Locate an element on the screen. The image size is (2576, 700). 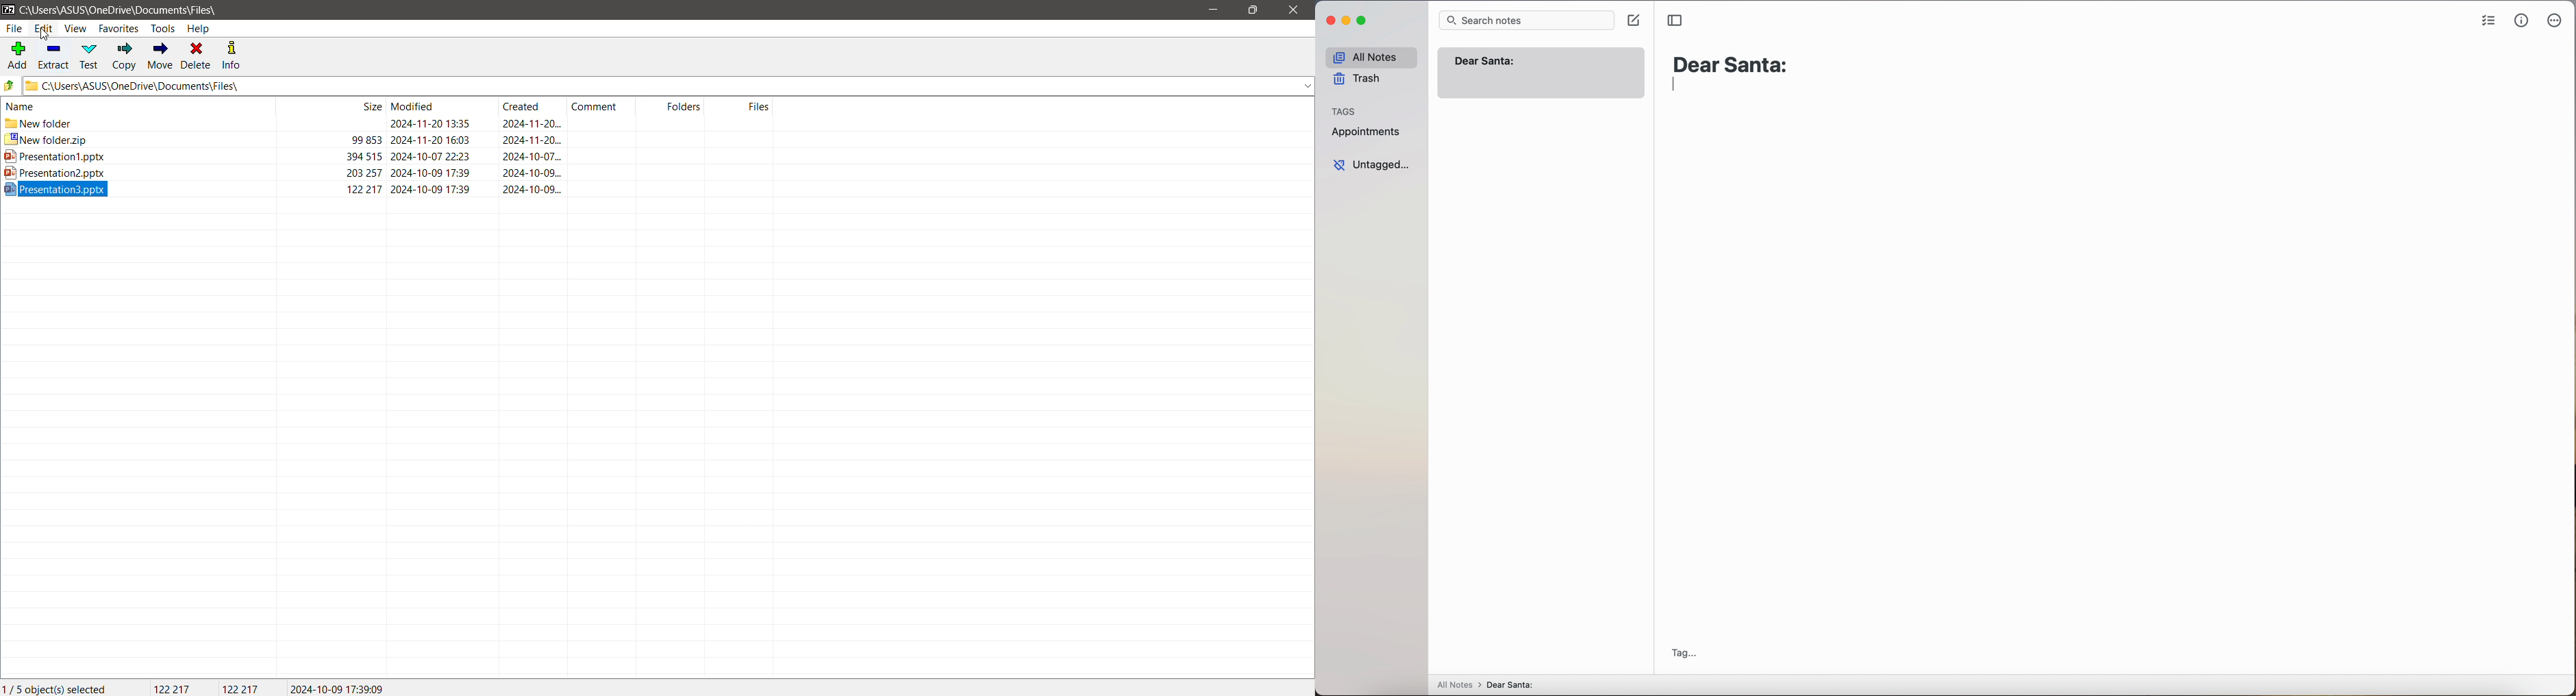
Move is located at coordinates (160, 57).